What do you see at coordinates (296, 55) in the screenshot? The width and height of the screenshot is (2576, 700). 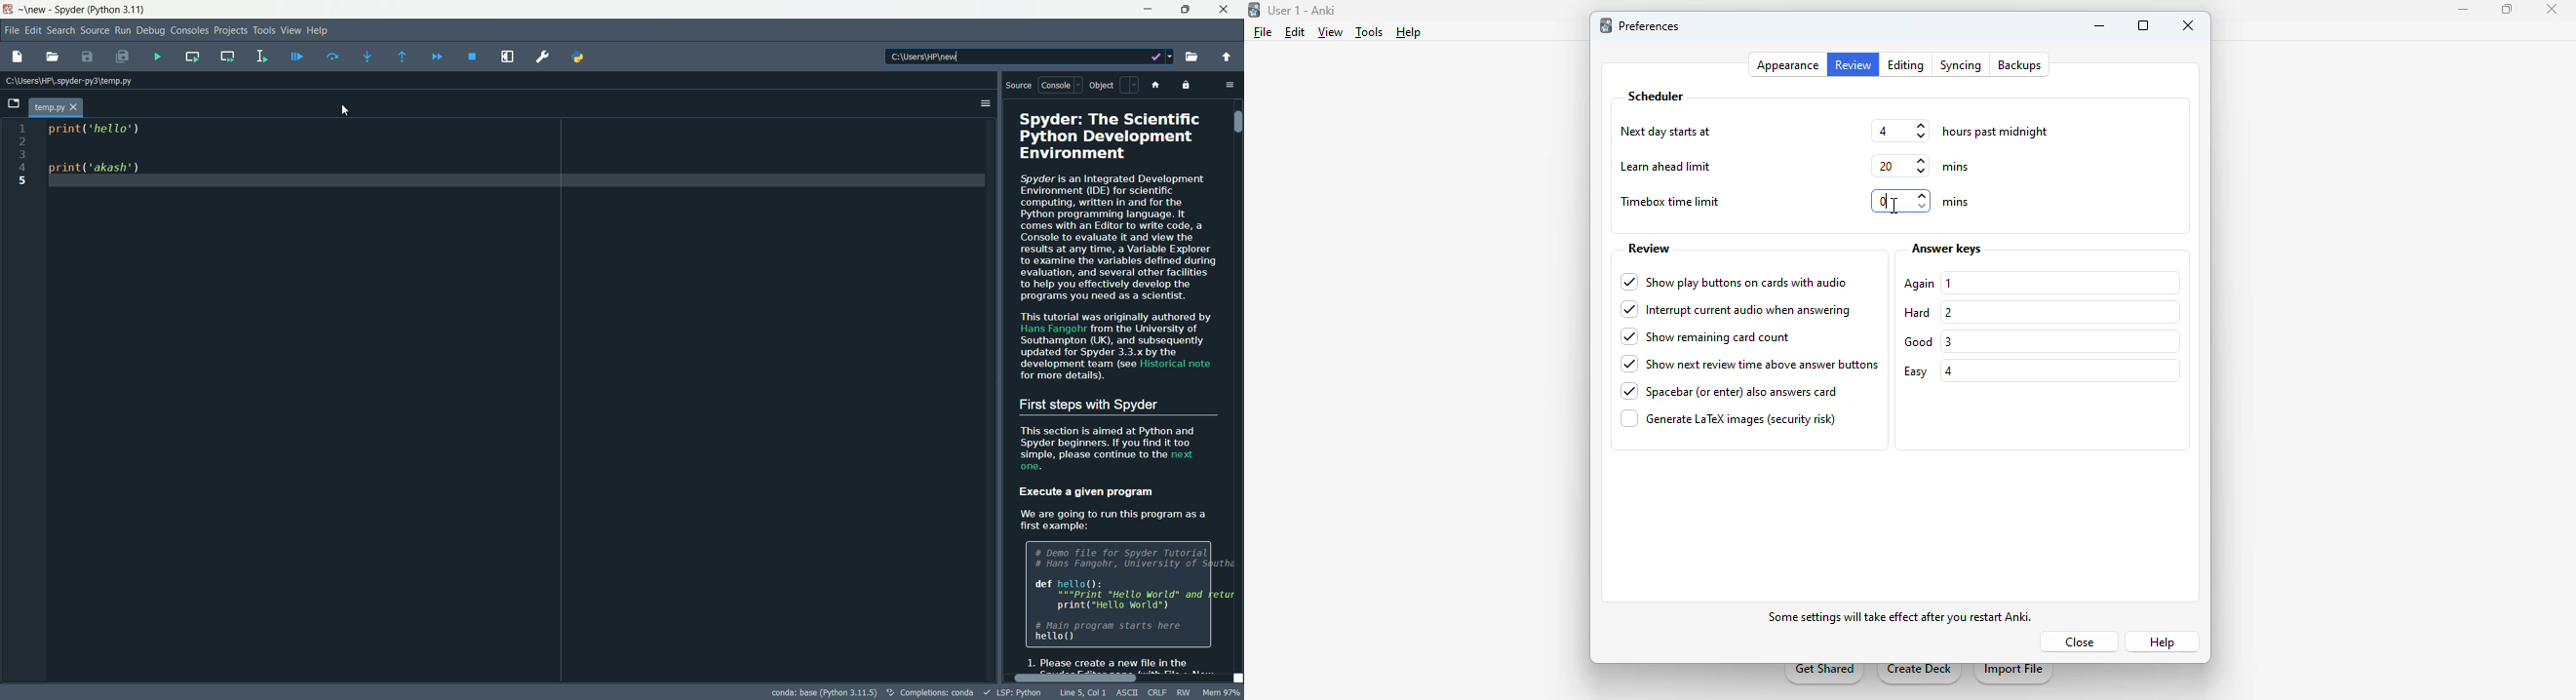 I see `debug file` at bounding box center [296, 55].